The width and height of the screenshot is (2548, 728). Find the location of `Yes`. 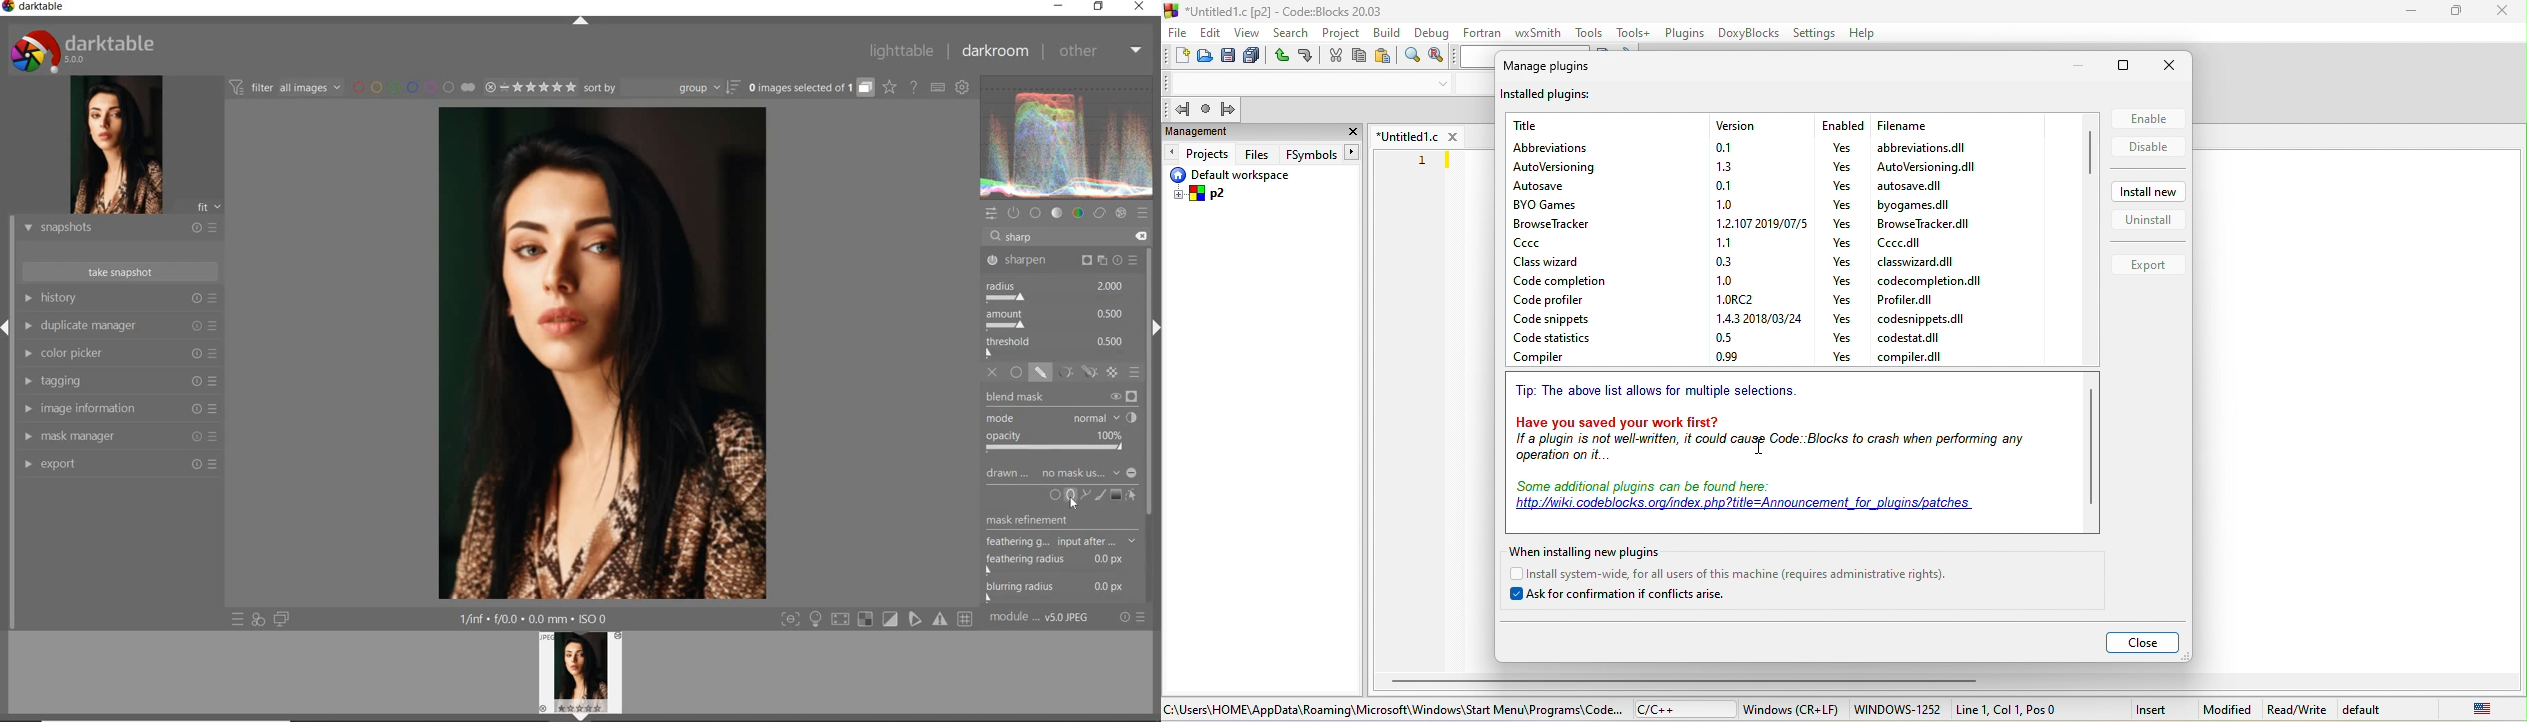

Yes is located at coordinates (1841, 168).